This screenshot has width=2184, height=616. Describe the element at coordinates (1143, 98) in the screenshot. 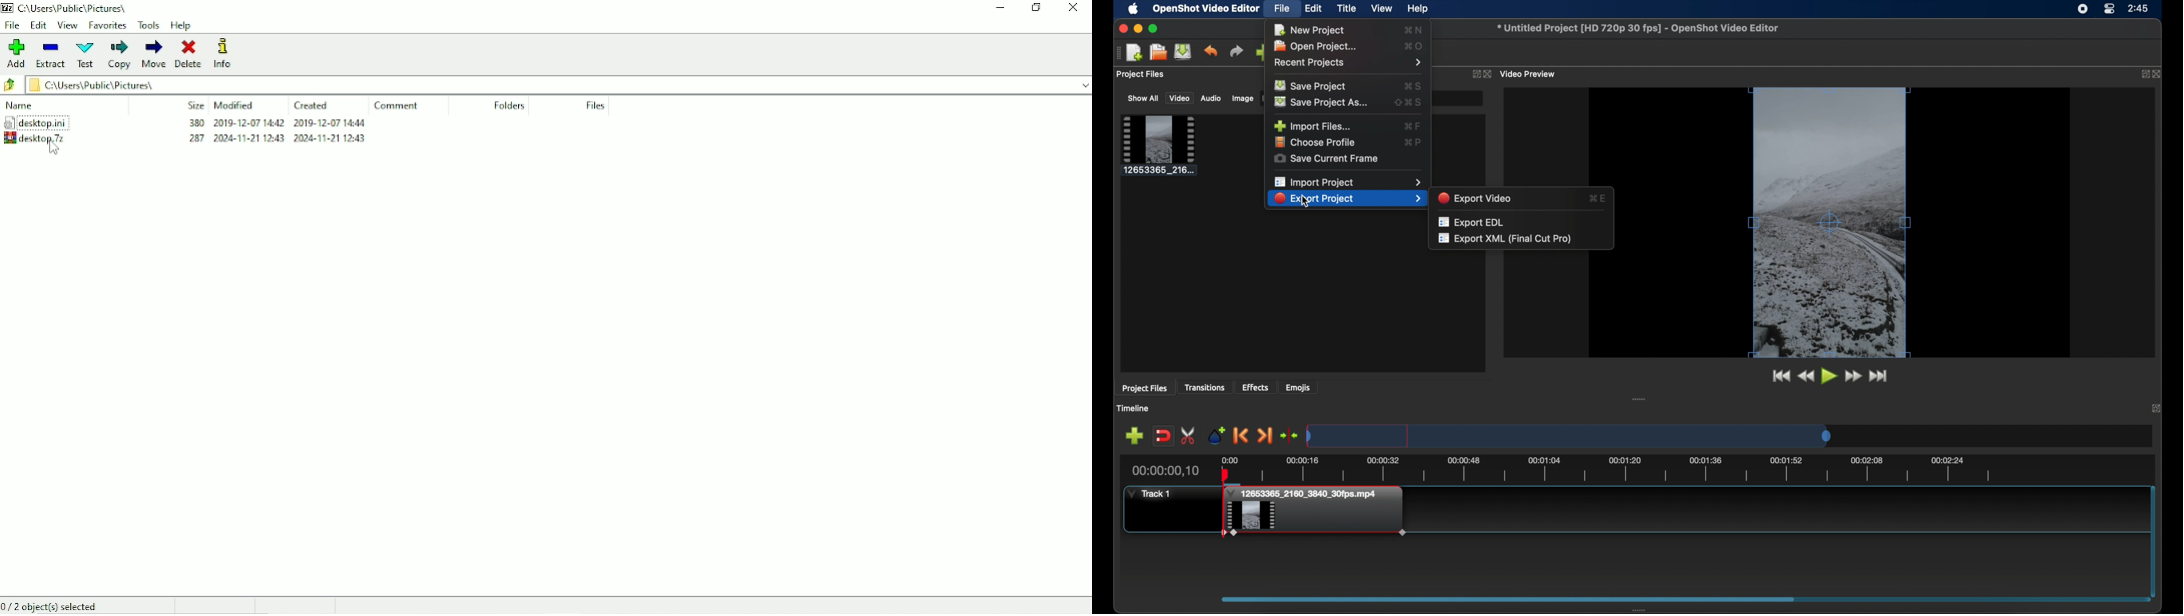

I see `show all` at that location.